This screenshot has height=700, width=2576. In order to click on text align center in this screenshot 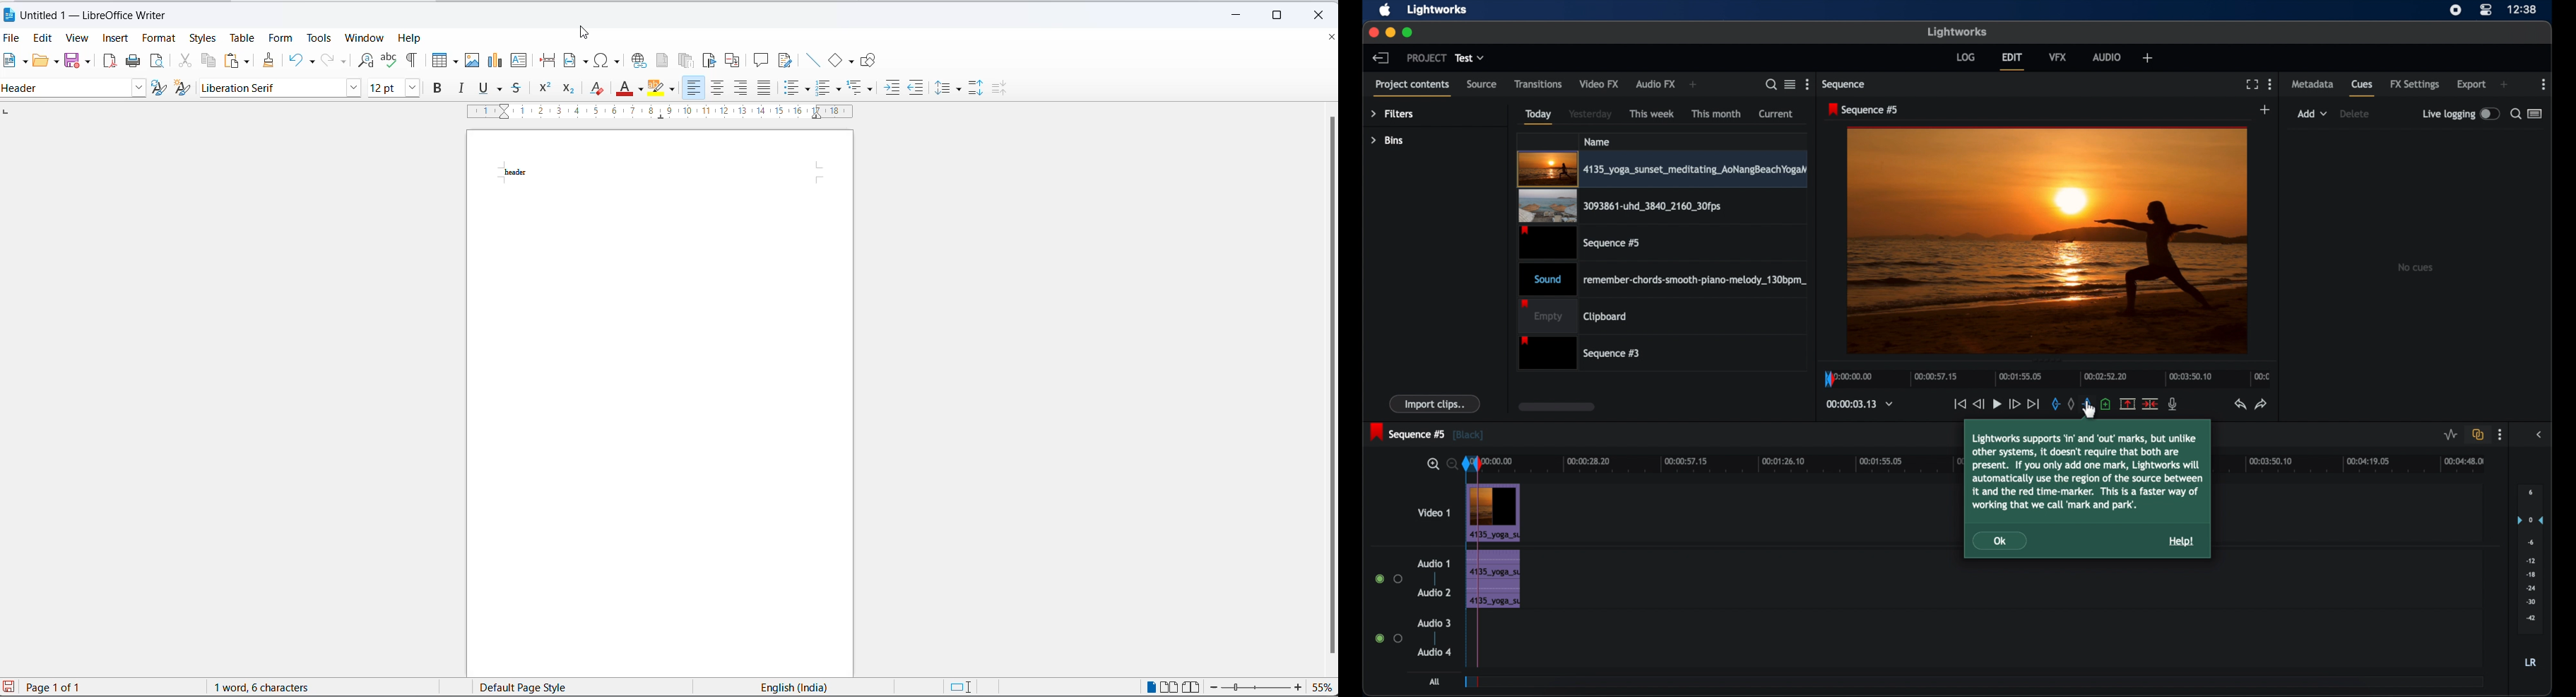, I will do `click(716, 88)`.